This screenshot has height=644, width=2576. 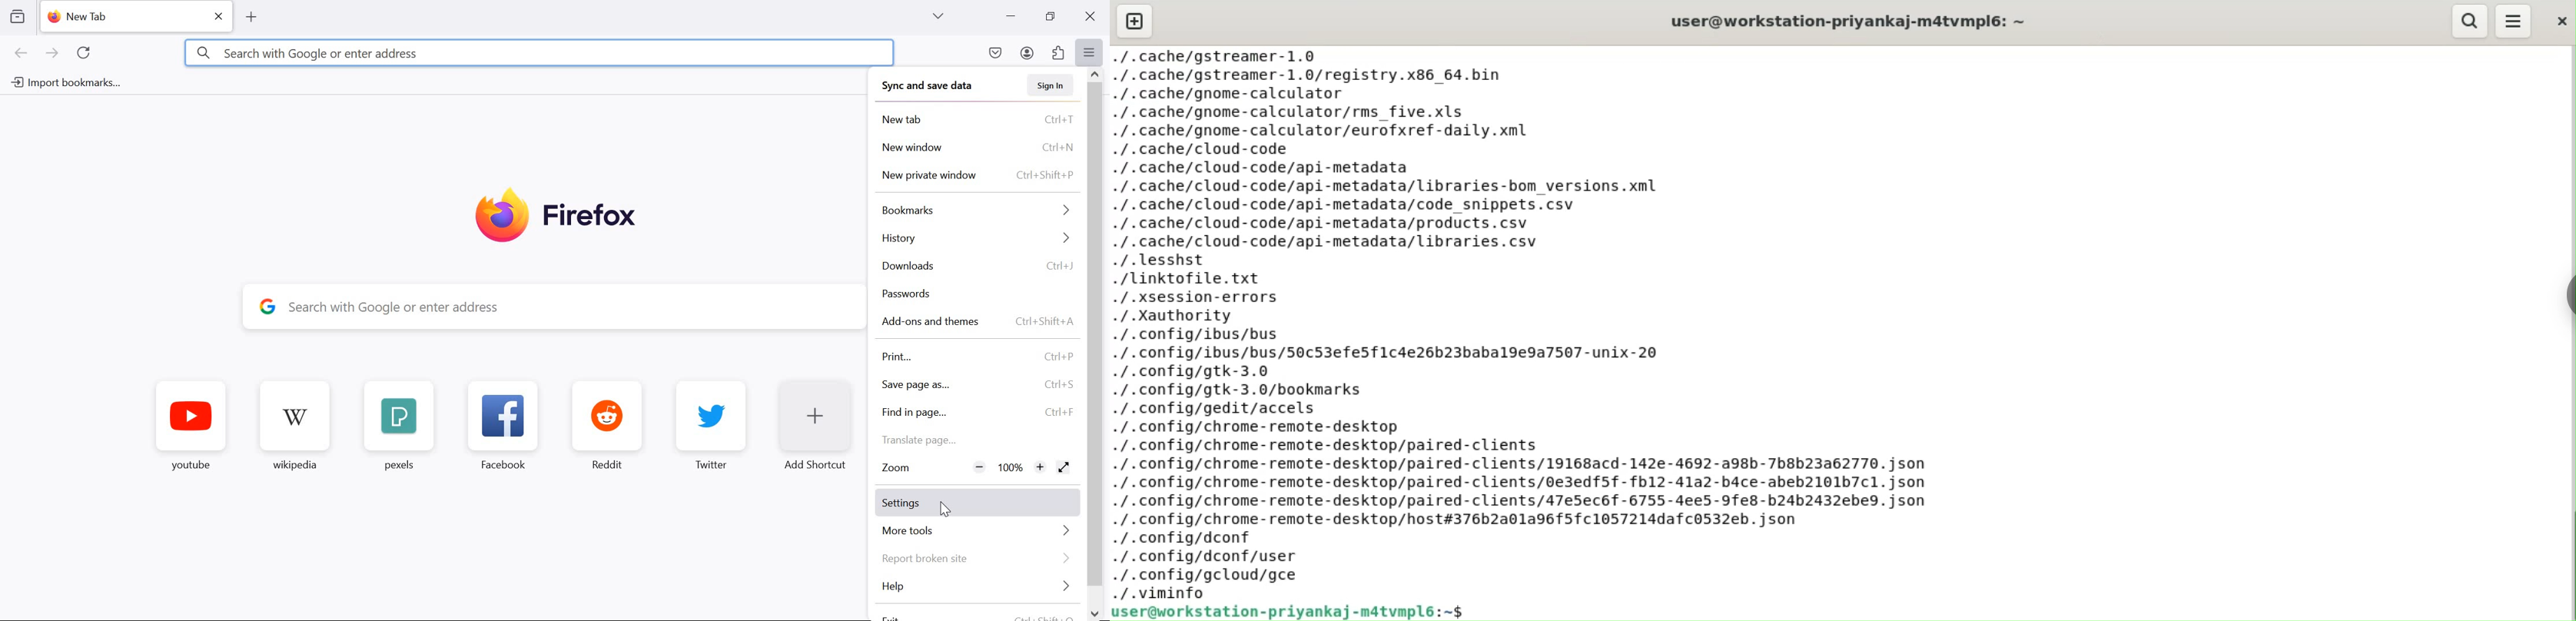 What do you see at coordinates (502, 423) in the screenshot?
I see `Facebook` at bounding box center [502, 423].